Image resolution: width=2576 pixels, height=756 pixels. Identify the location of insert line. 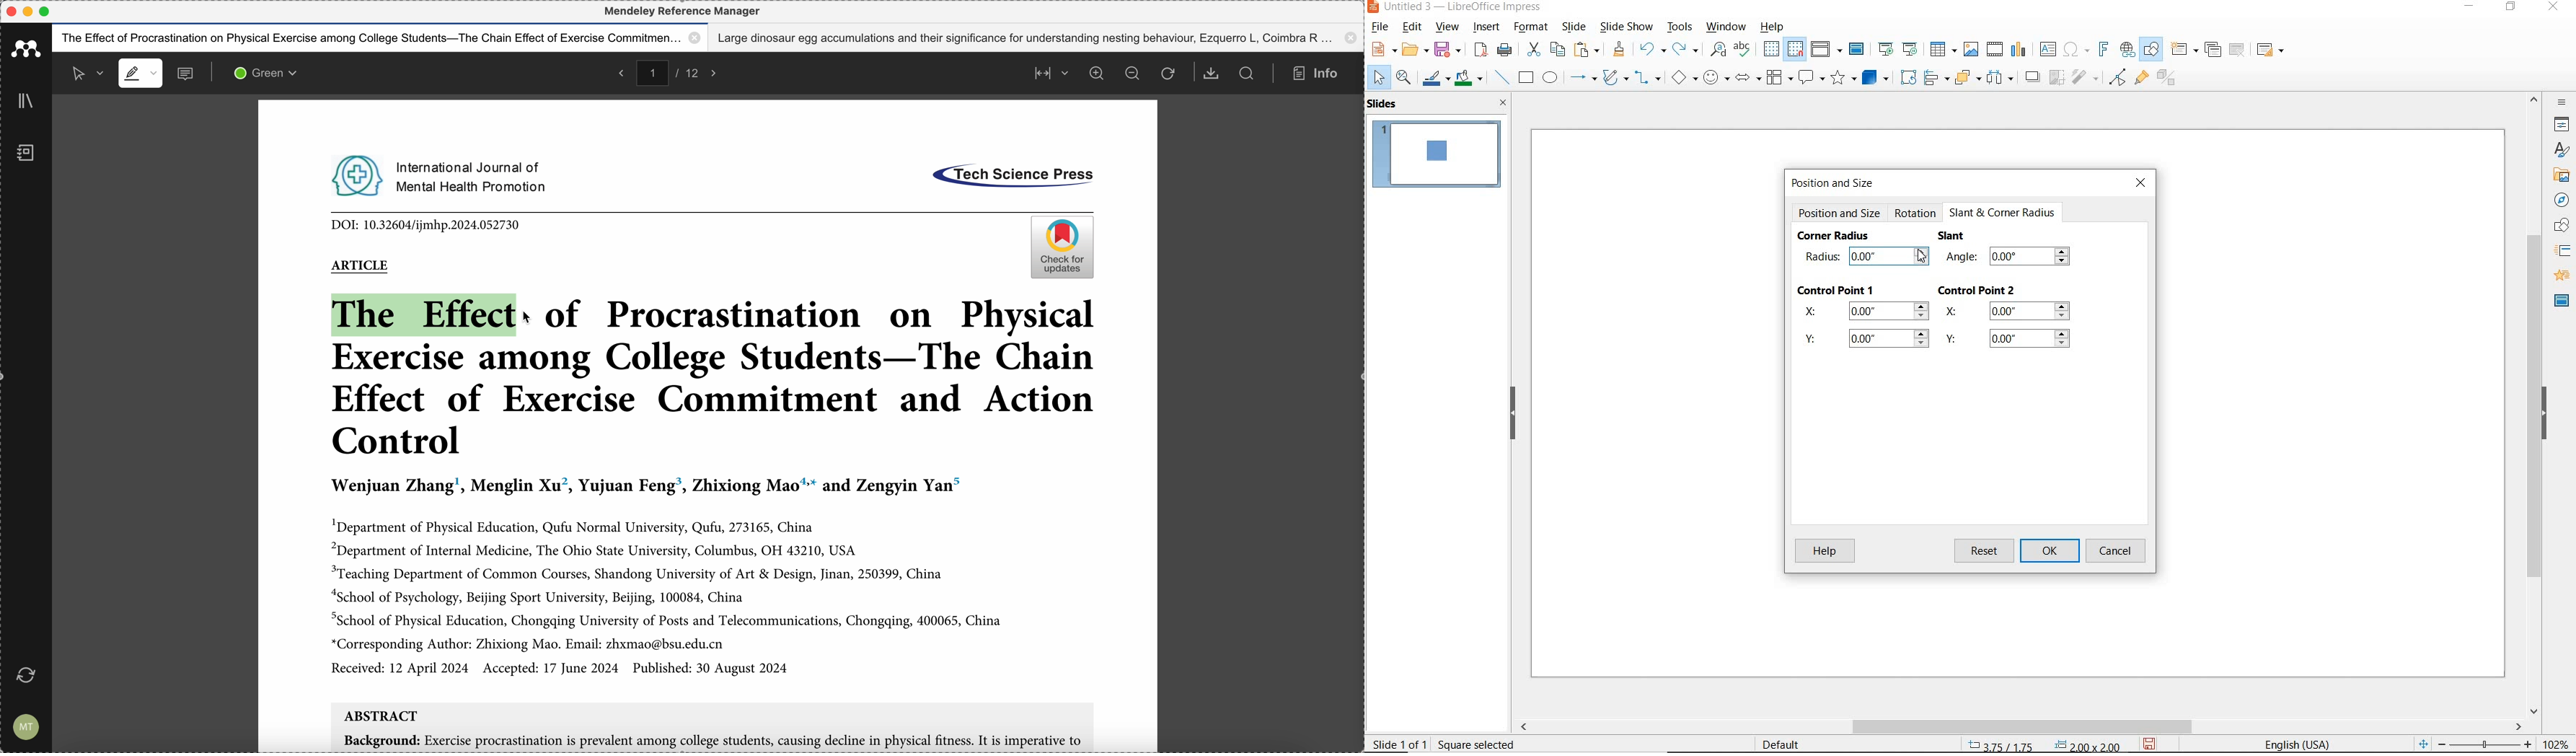
(1501, 78).